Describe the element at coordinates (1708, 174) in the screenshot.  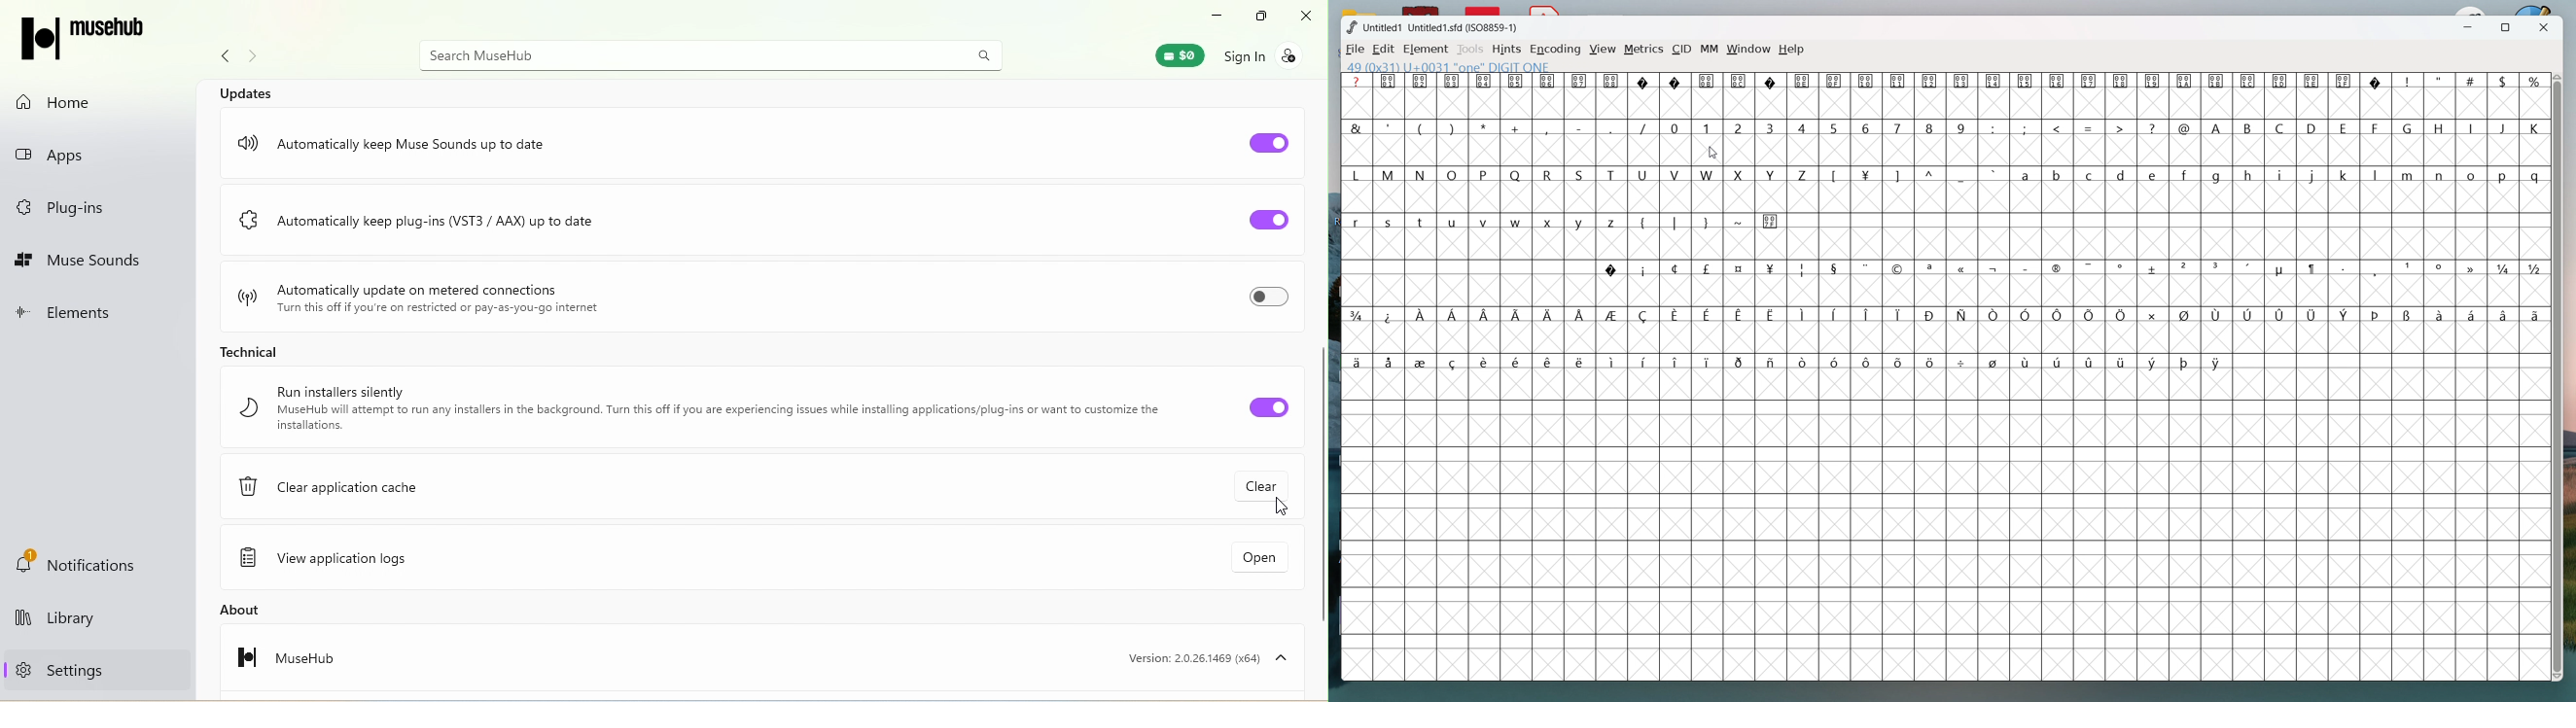
I see `W` at that location.